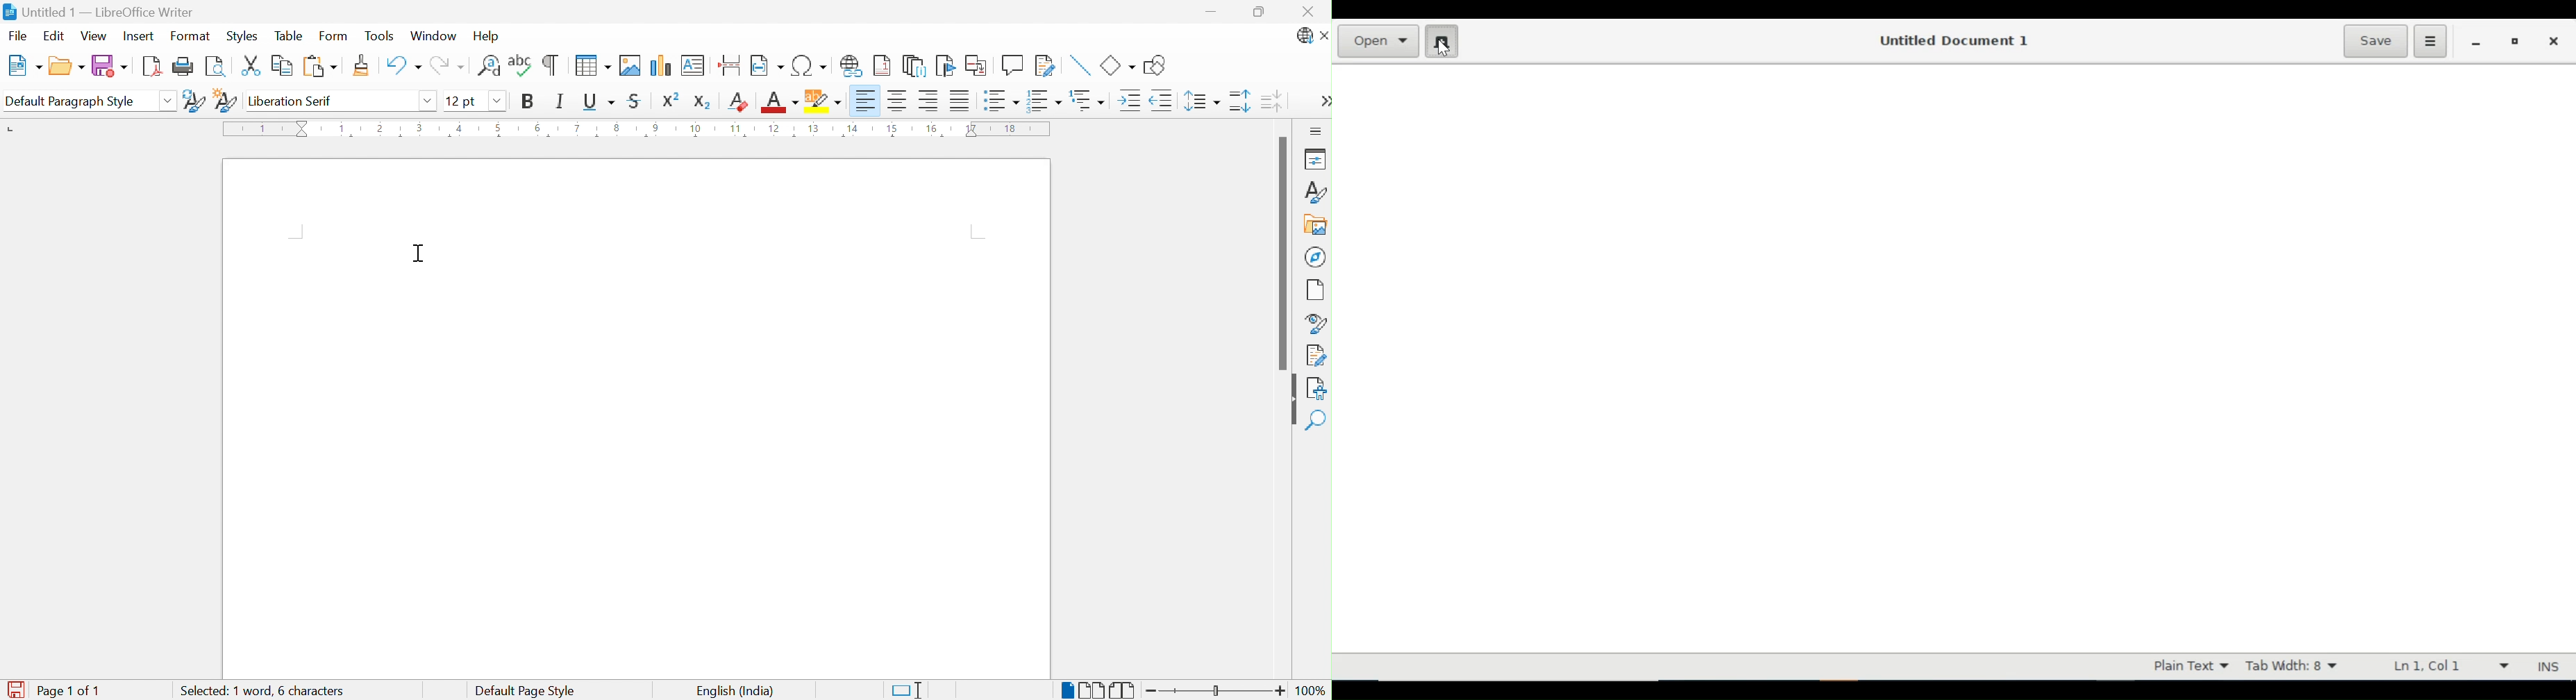 This screenshot has width=2576, height=700. I want to click on Find and Replace, so click(490, 65).